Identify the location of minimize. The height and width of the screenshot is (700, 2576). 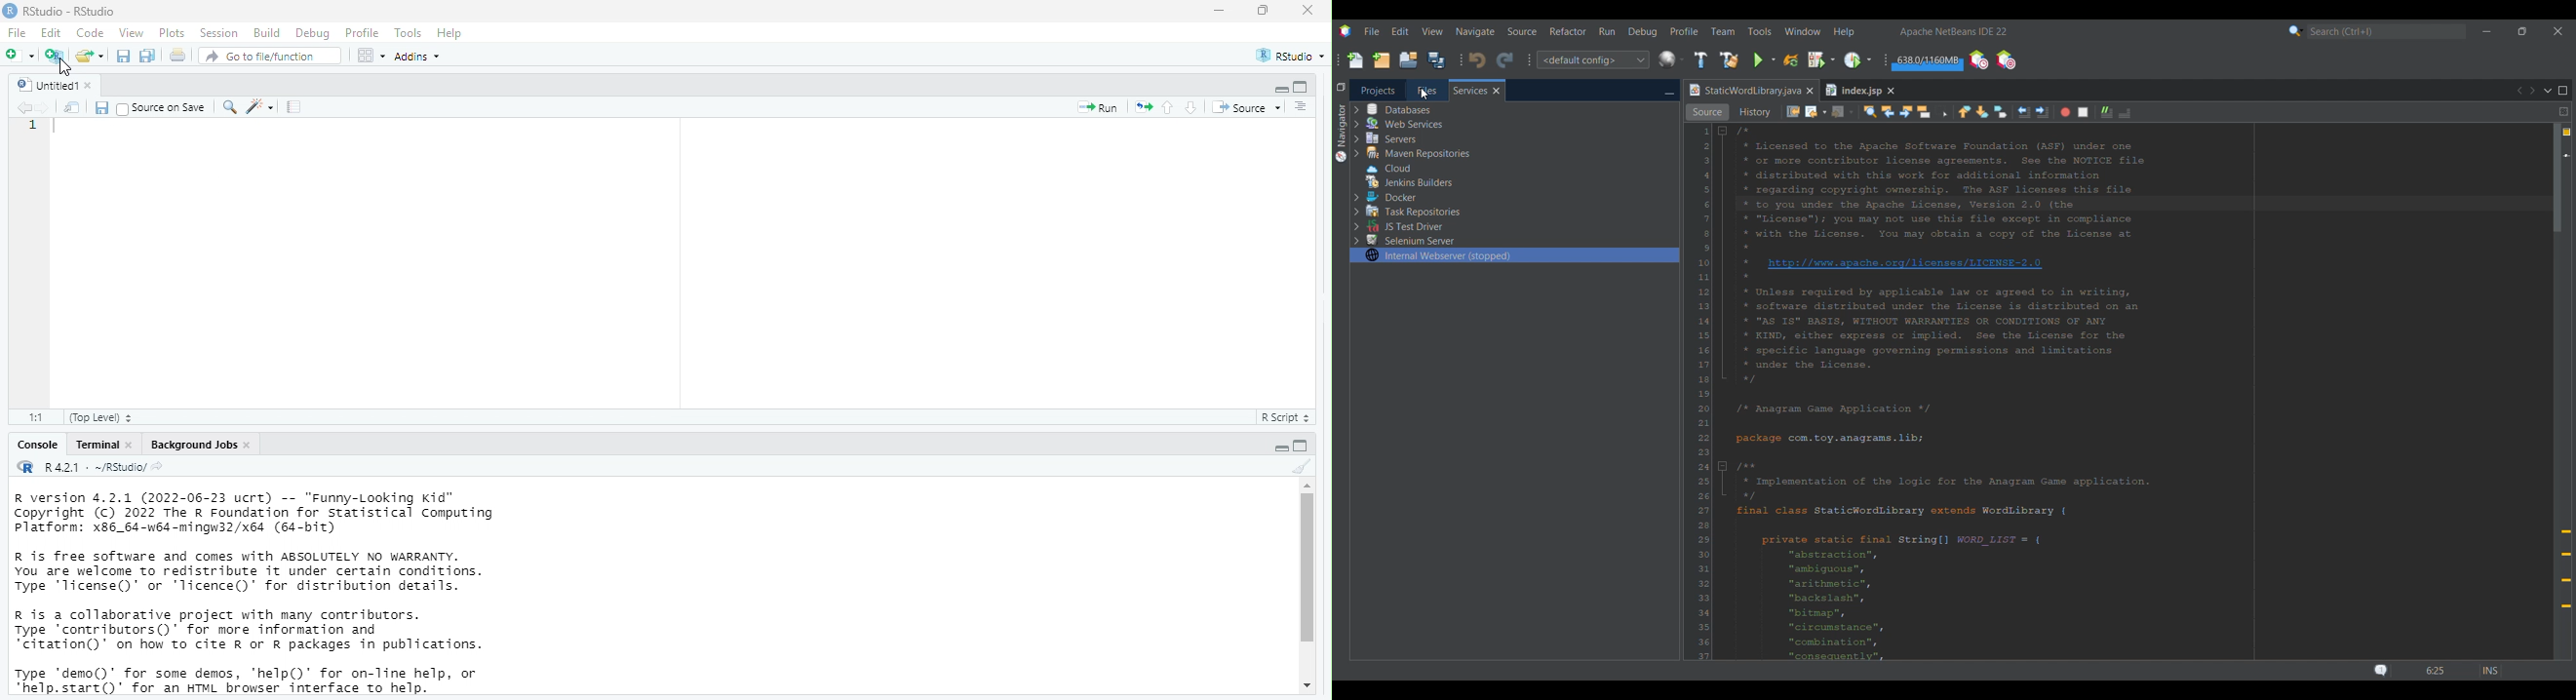
(1277, 446).